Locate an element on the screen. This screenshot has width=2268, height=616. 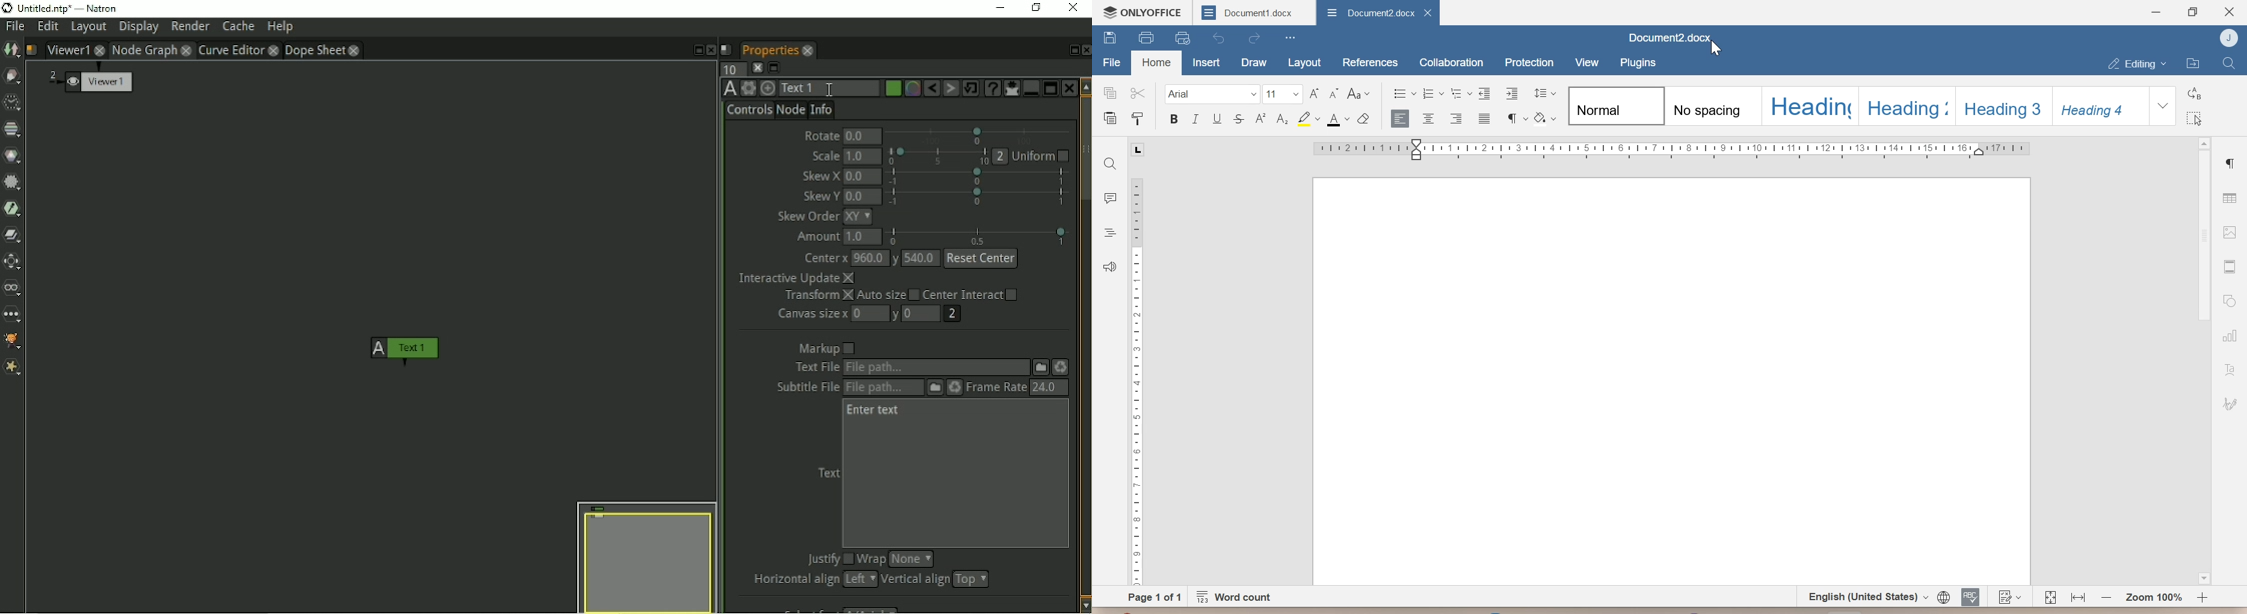
Skew Y is located at coordinates (821, 195).